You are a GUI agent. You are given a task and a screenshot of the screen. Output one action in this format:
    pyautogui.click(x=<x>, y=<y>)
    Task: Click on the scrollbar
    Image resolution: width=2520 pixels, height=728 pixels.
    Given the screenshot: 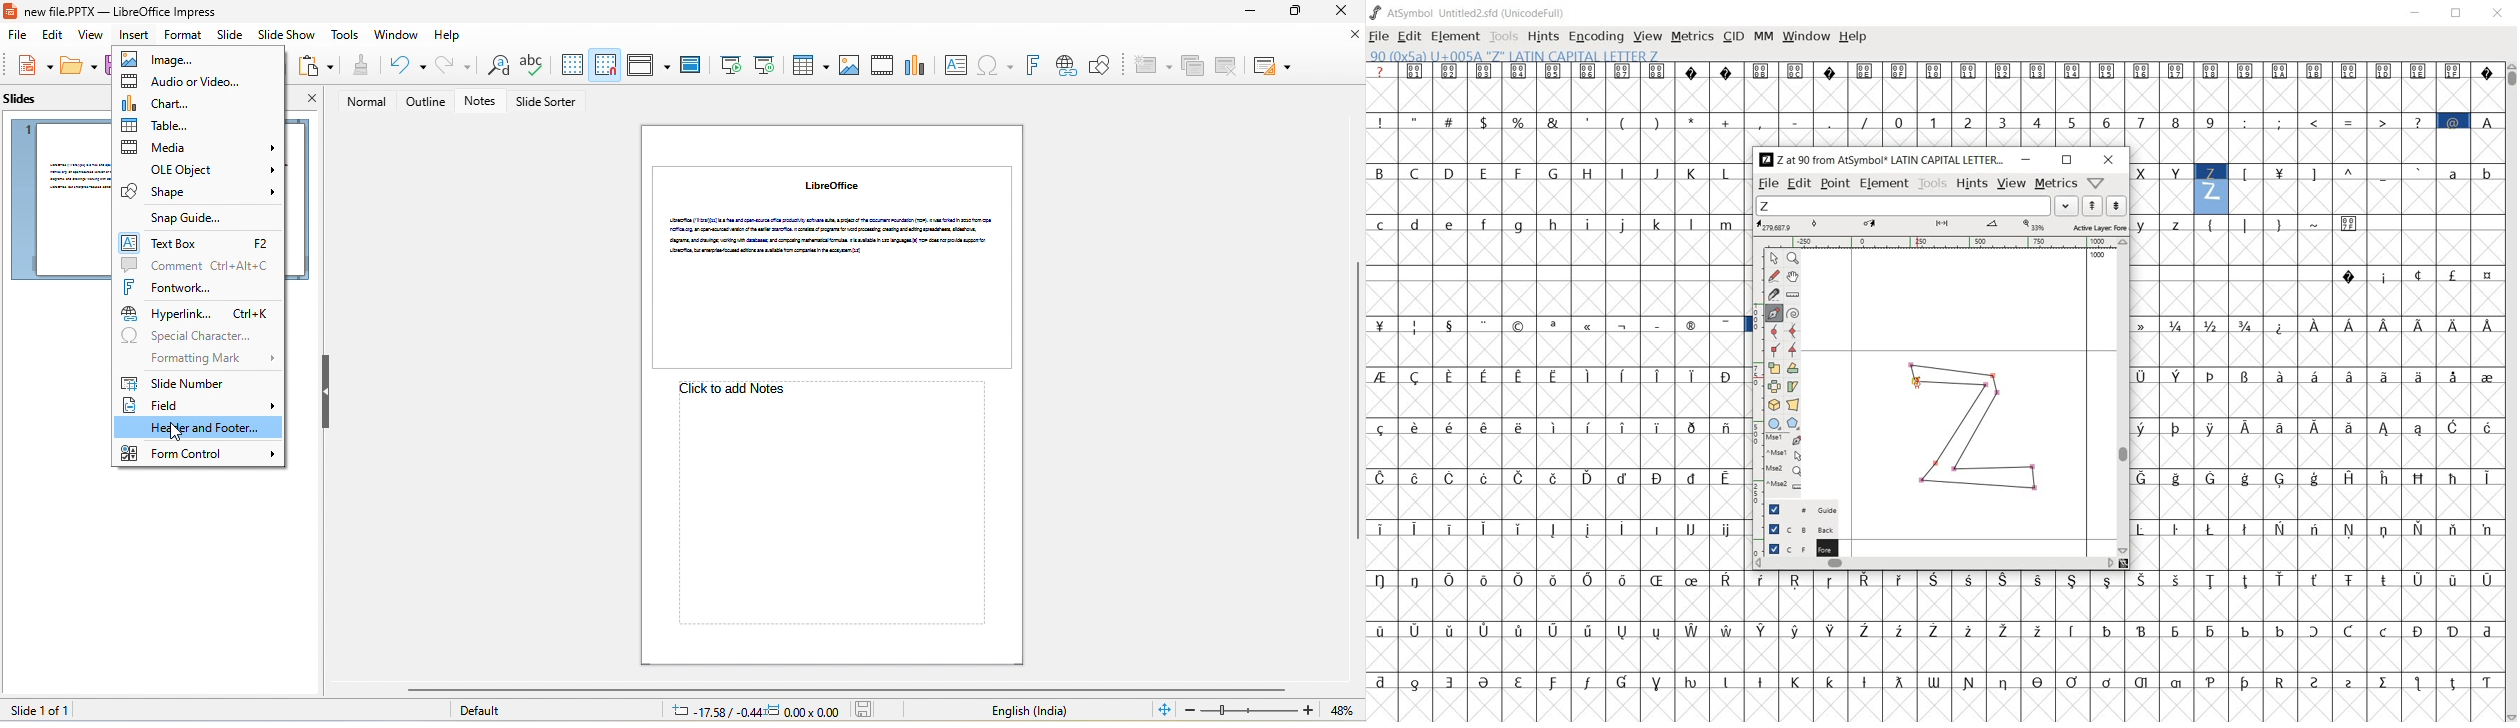 What is the action you would take?
    pyautogui.click(x=2510, y=391)
    